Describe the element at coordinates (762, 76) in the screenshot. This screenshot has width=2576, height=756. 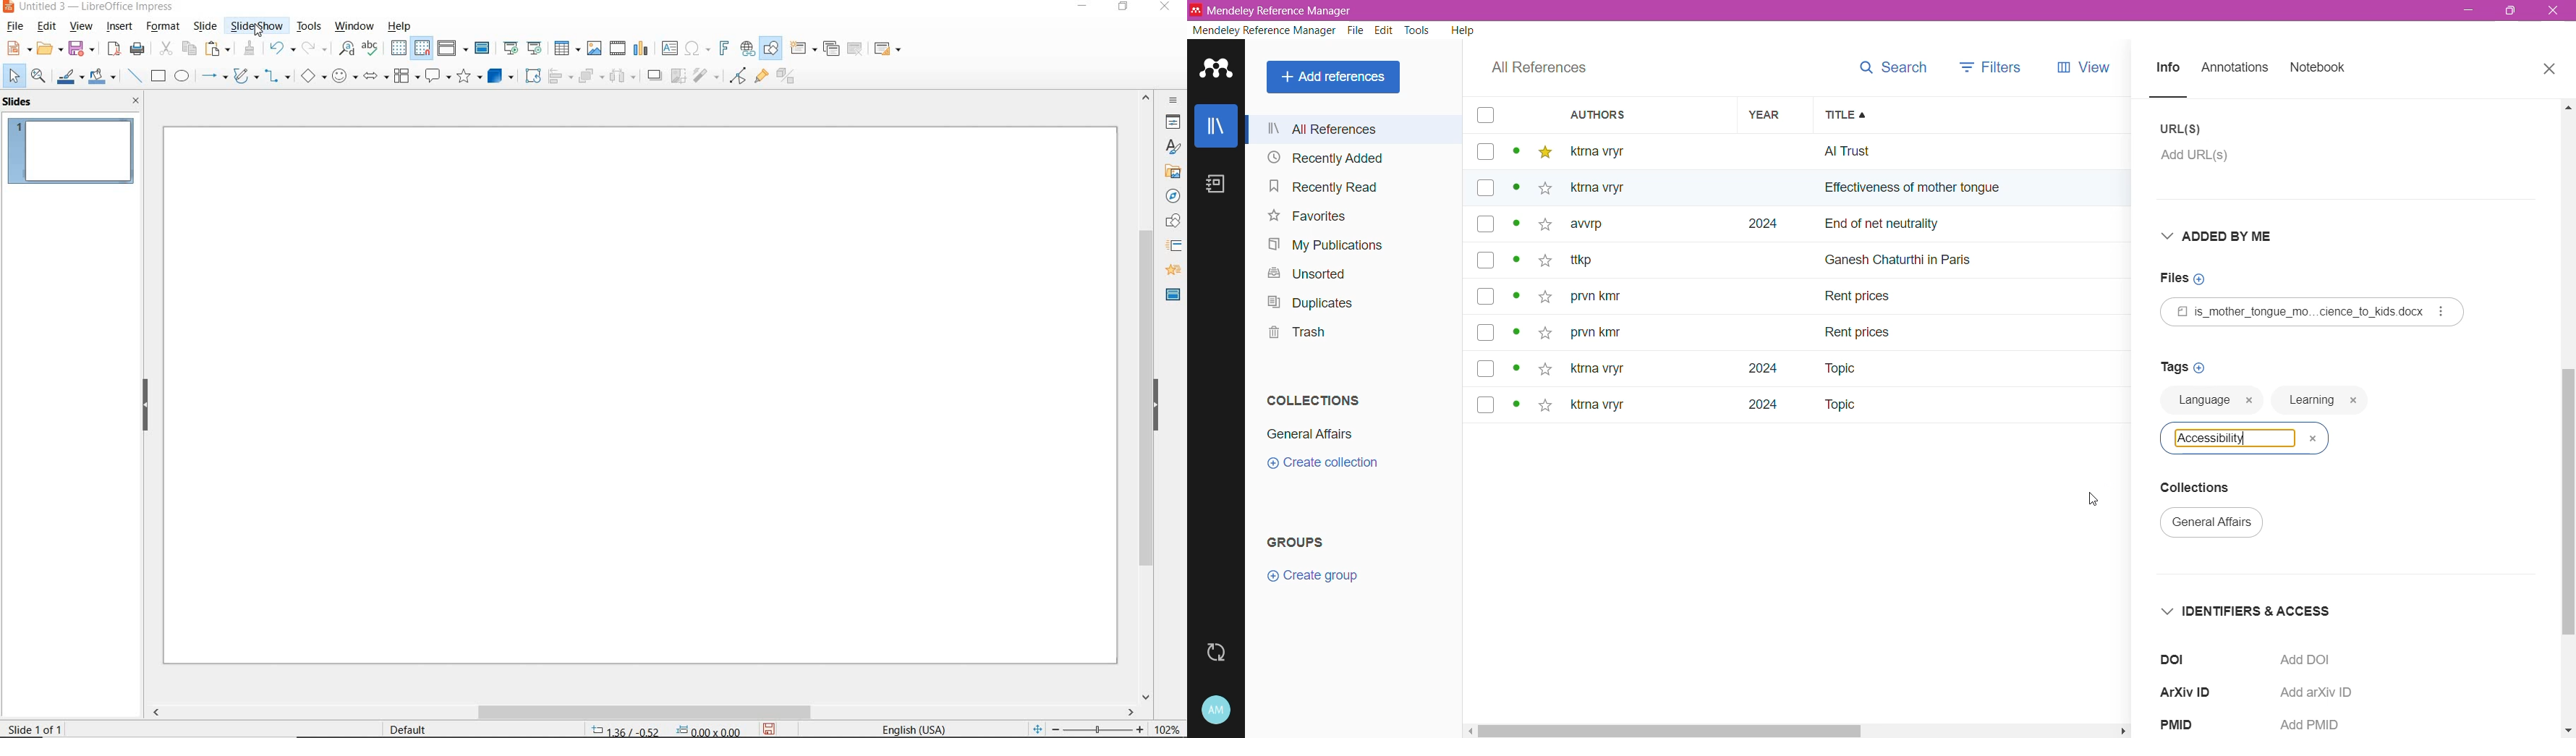
I see `SHOW GLUEPOINT FUNCTIONS` at that location.